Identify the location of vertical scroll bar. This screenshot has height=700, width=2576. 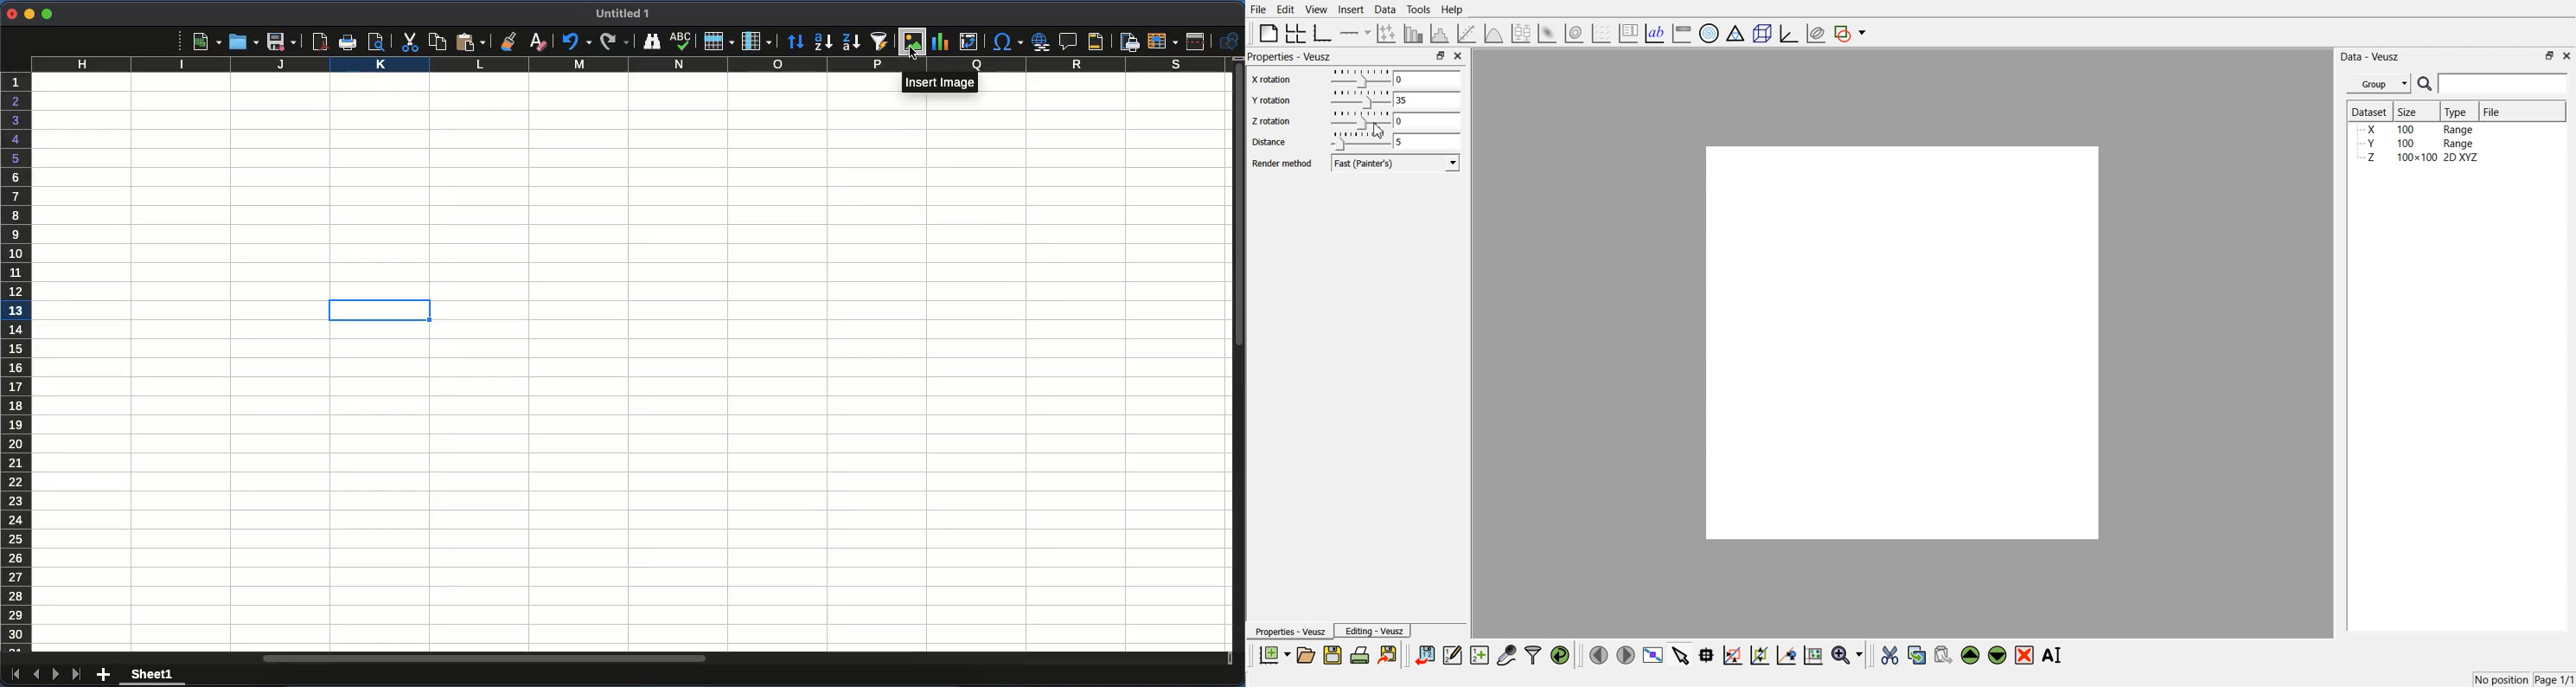
(1237, 209).